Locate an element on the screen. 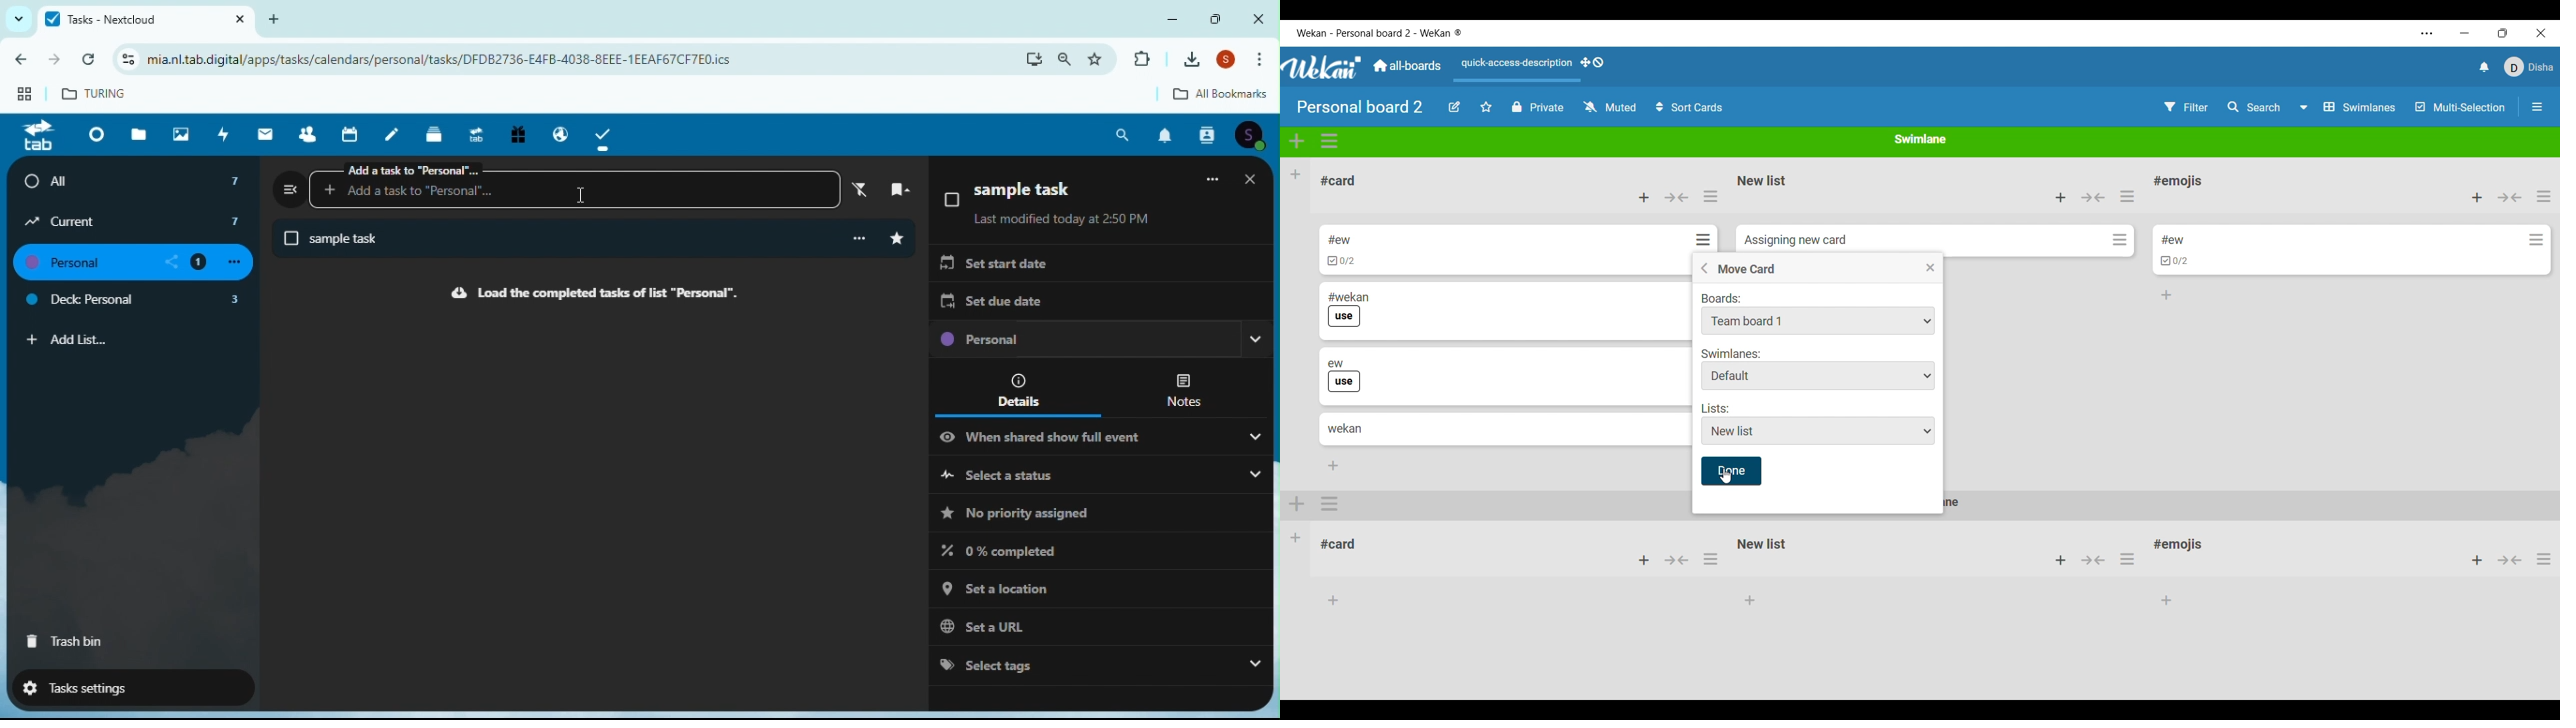 This screenshot has height=728, width=2576. favorites is located at coordinates (1101, 58).